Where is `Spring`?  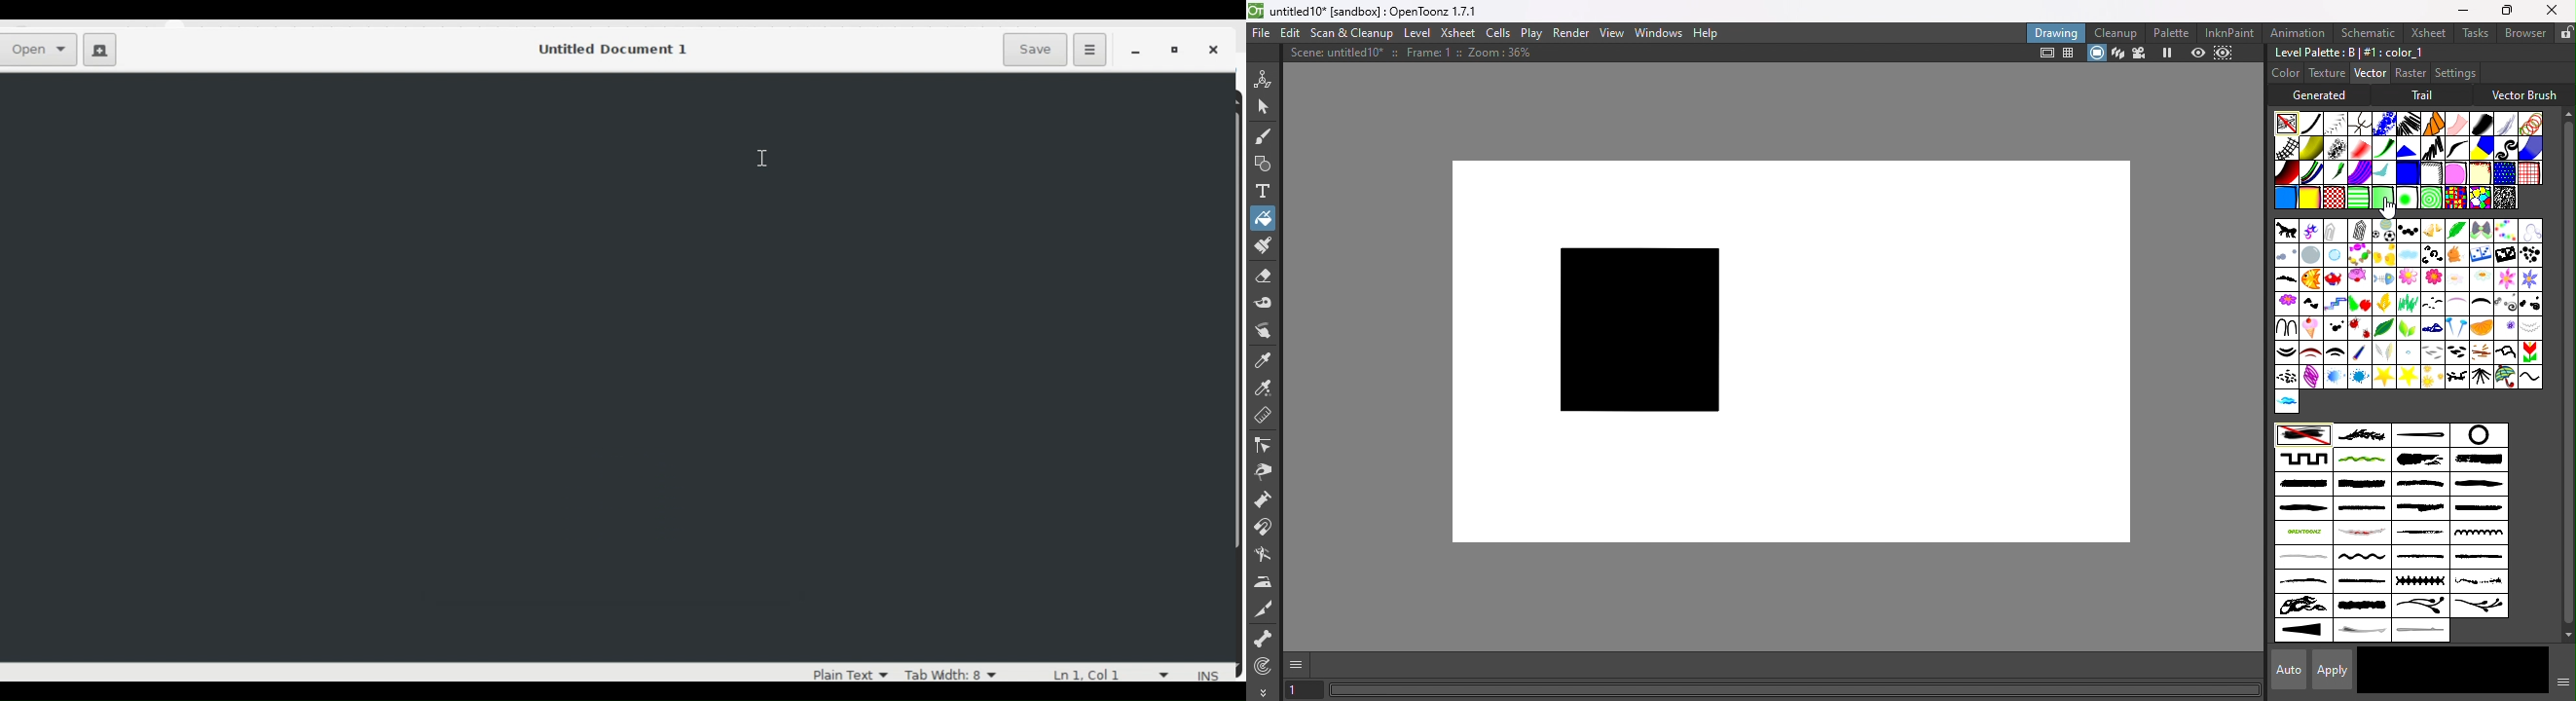 Spring is located at coordinates (2310, 377).